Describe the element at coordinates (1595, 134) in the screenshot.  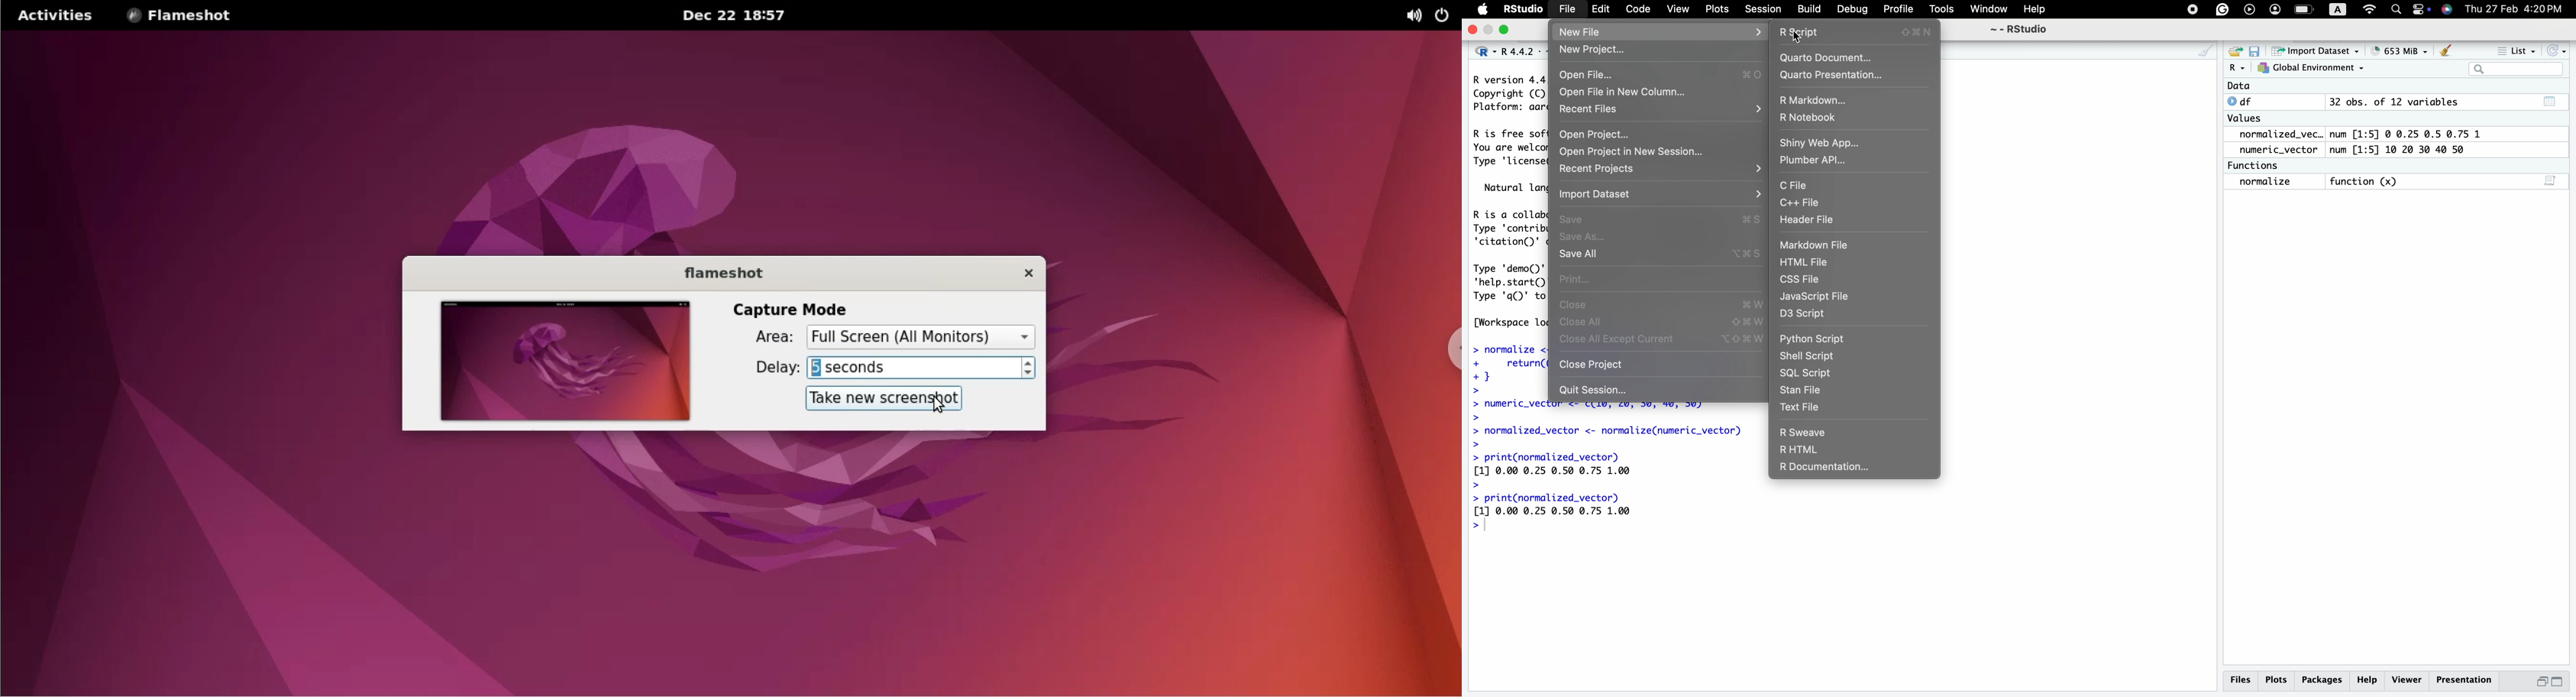
I see `Open Project` at that location.